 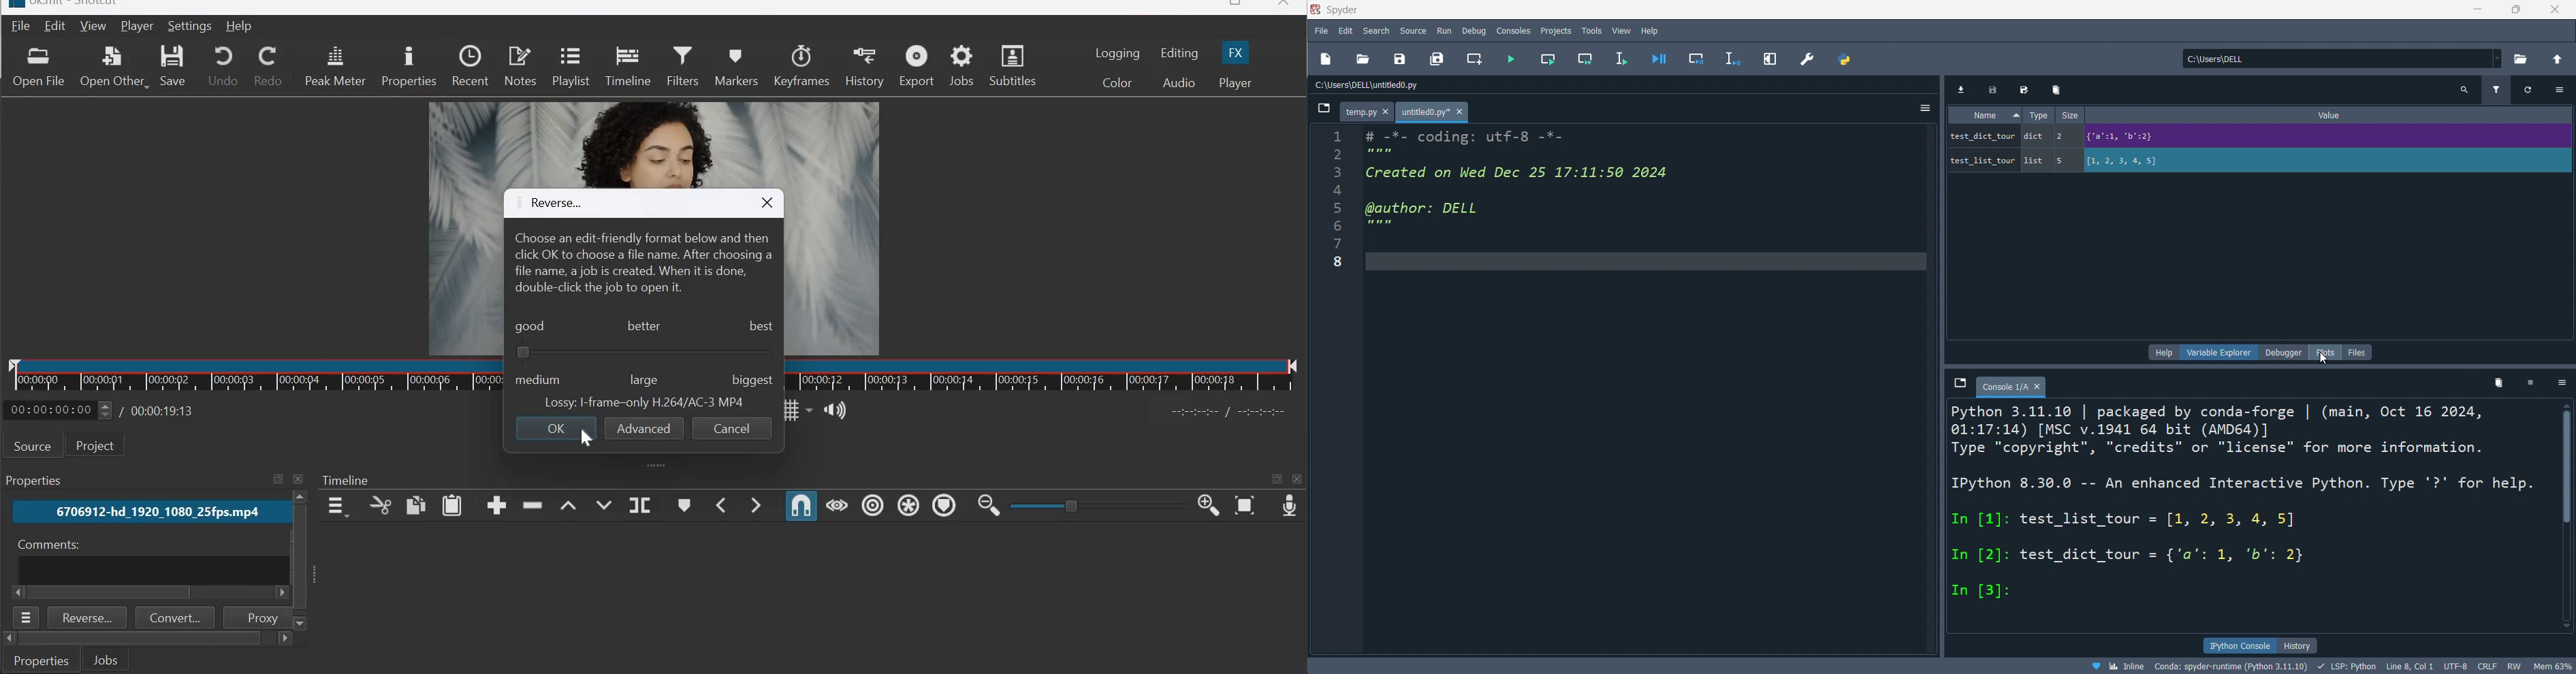 I want to click on Record Audio, so click(x=1288, y=507).